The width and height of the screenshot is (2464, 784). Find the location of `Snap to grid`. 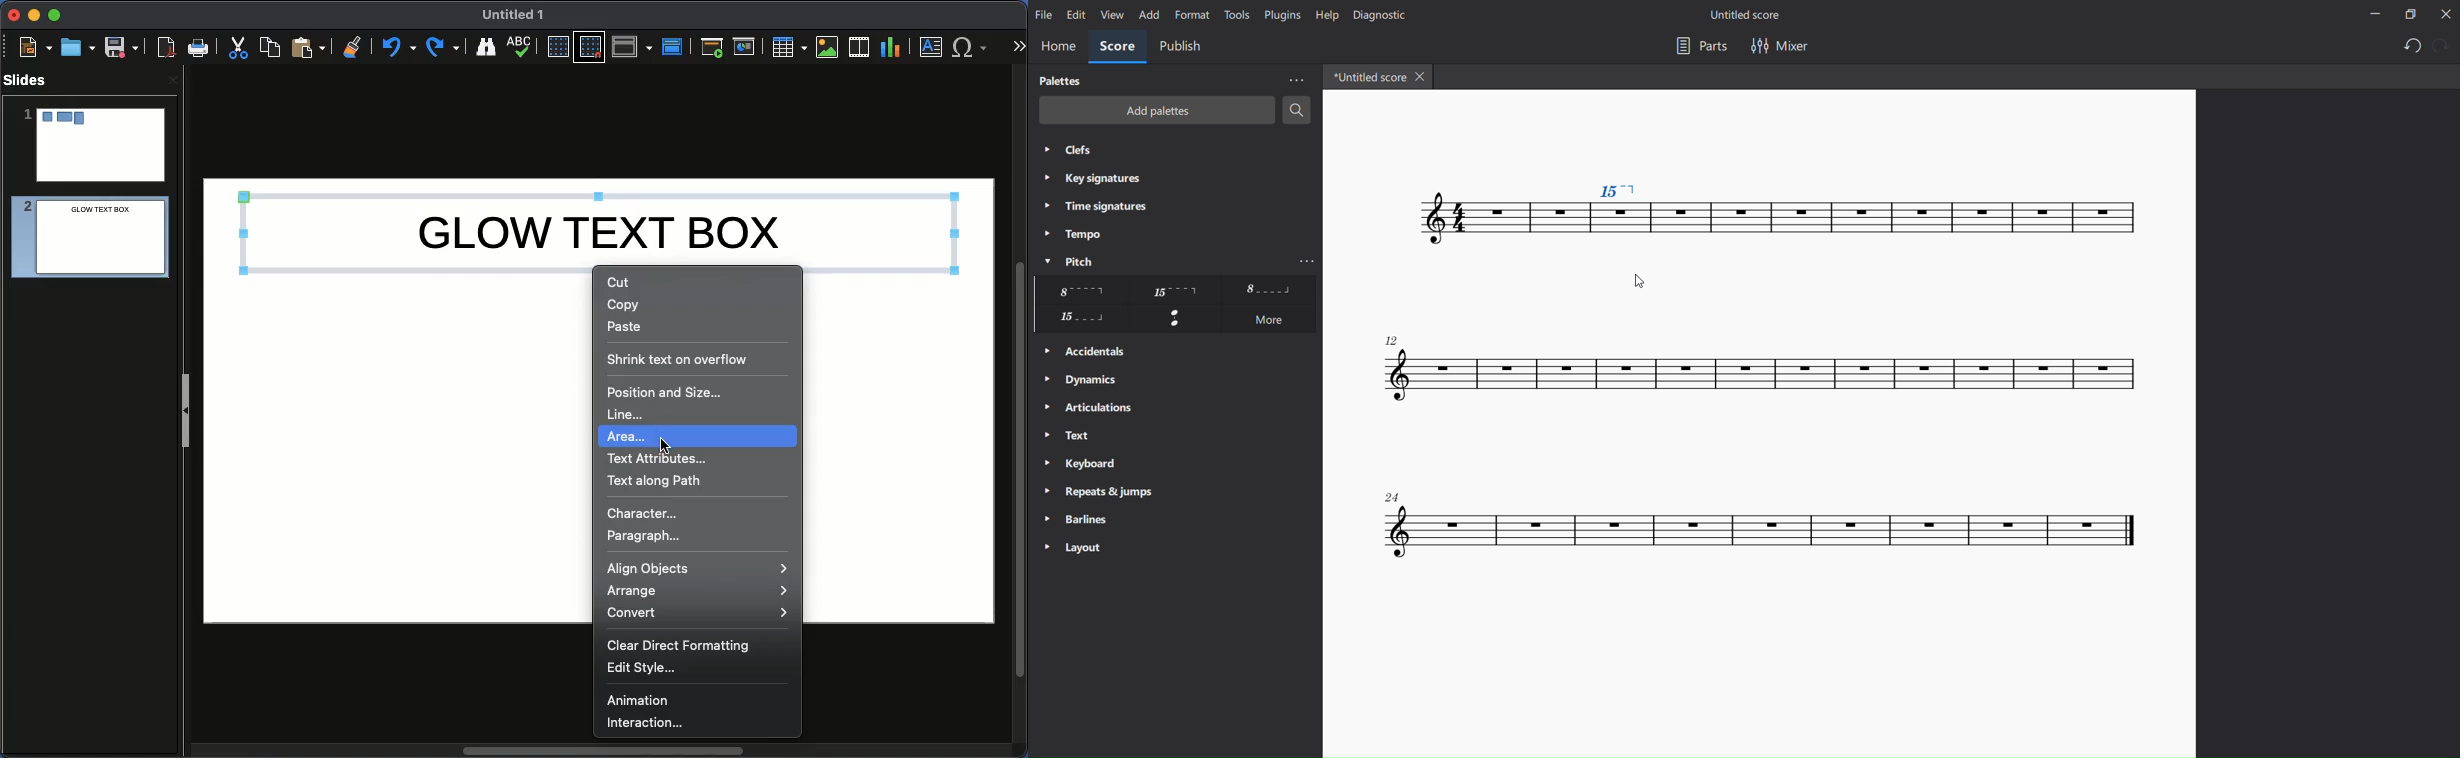

Snap to grid is located at coordinates (592, 46).